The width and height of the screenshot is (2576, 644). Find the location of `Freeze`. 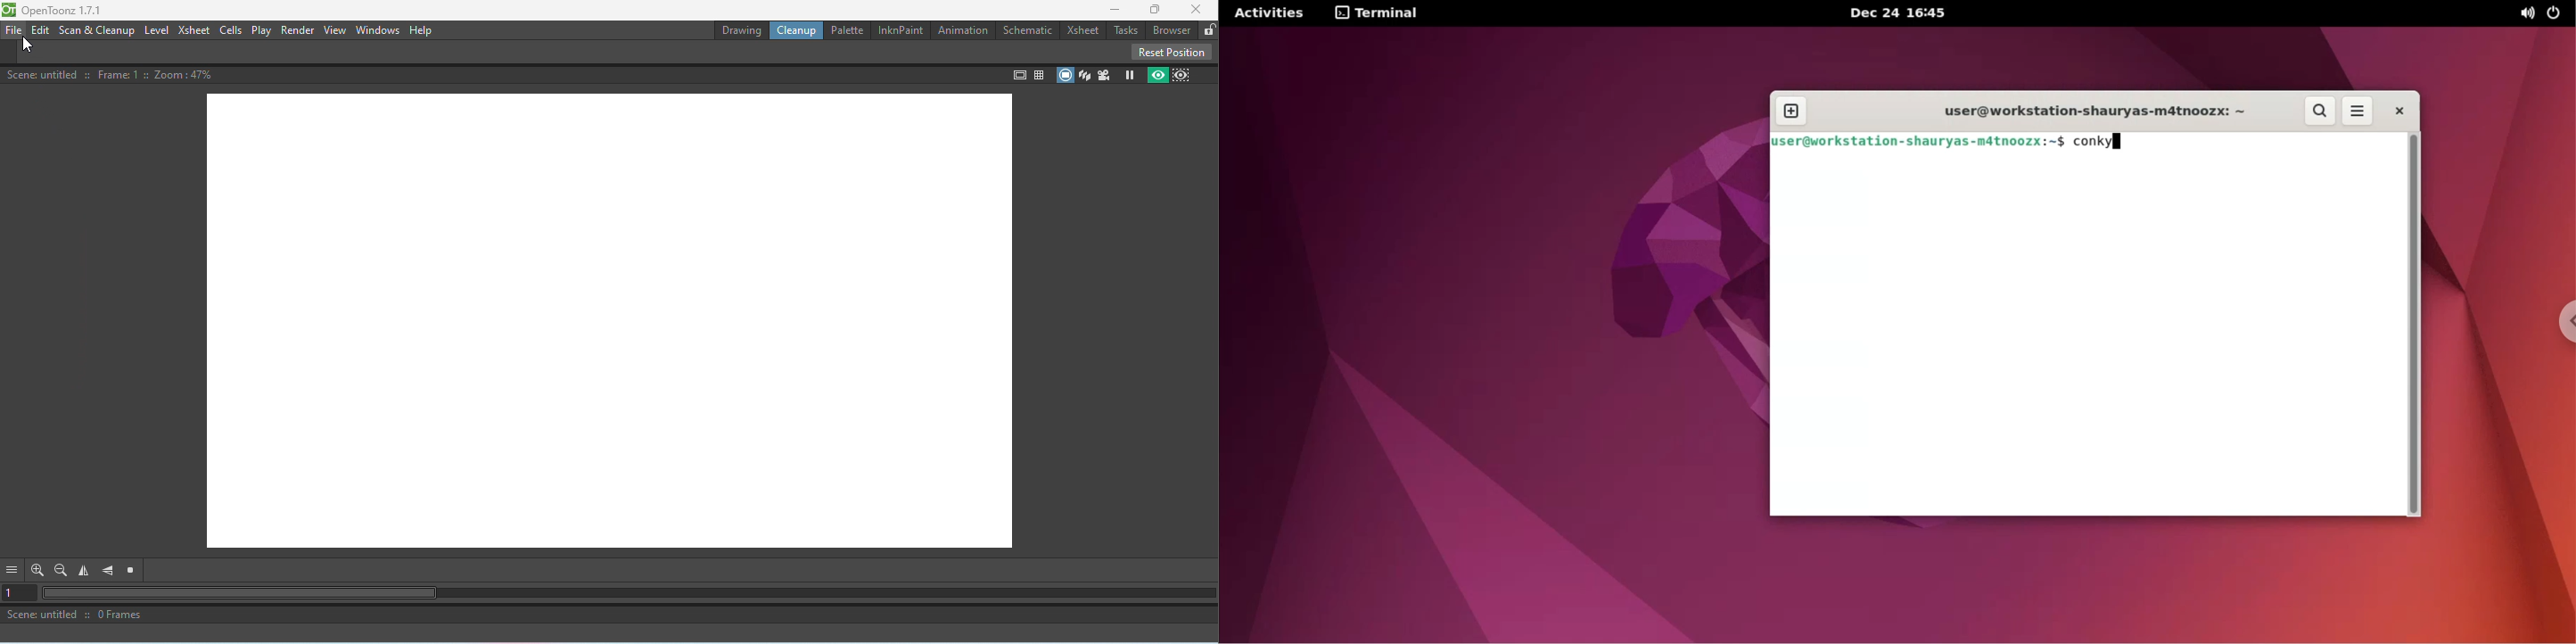

Freeze is located at coordinates (1126, 76).